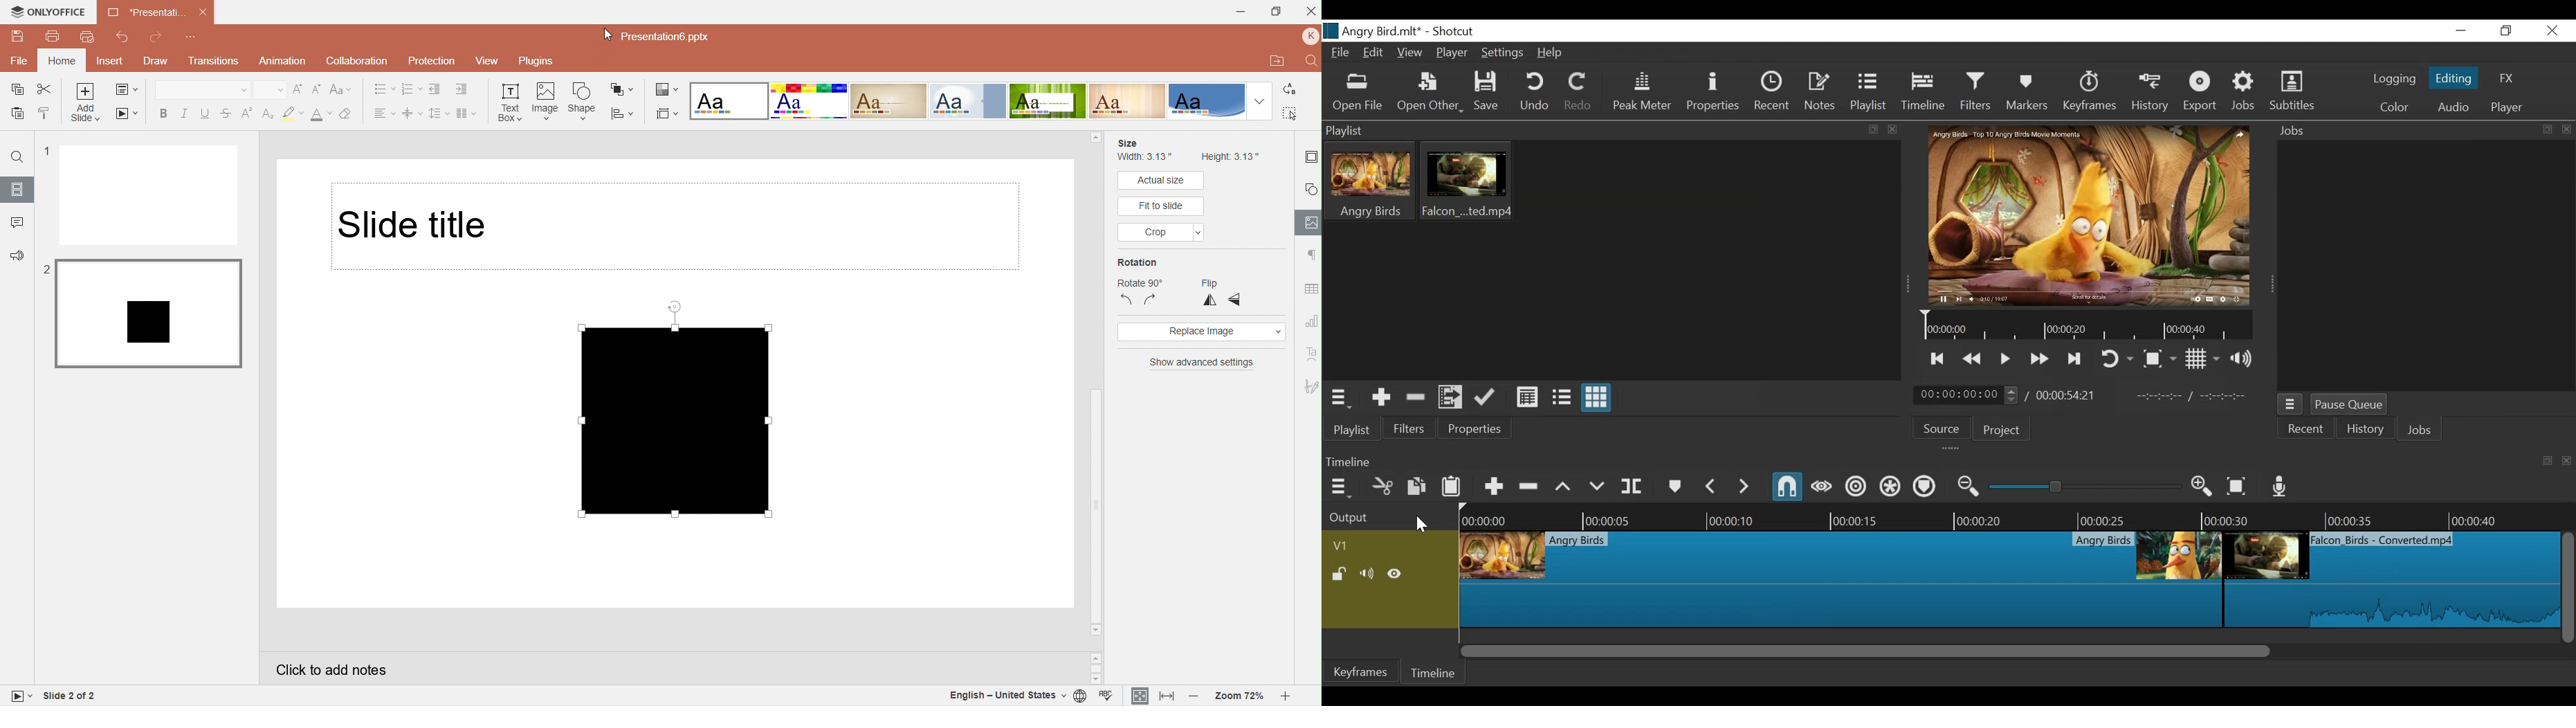  I want to click on Draw, so click(154, 61).